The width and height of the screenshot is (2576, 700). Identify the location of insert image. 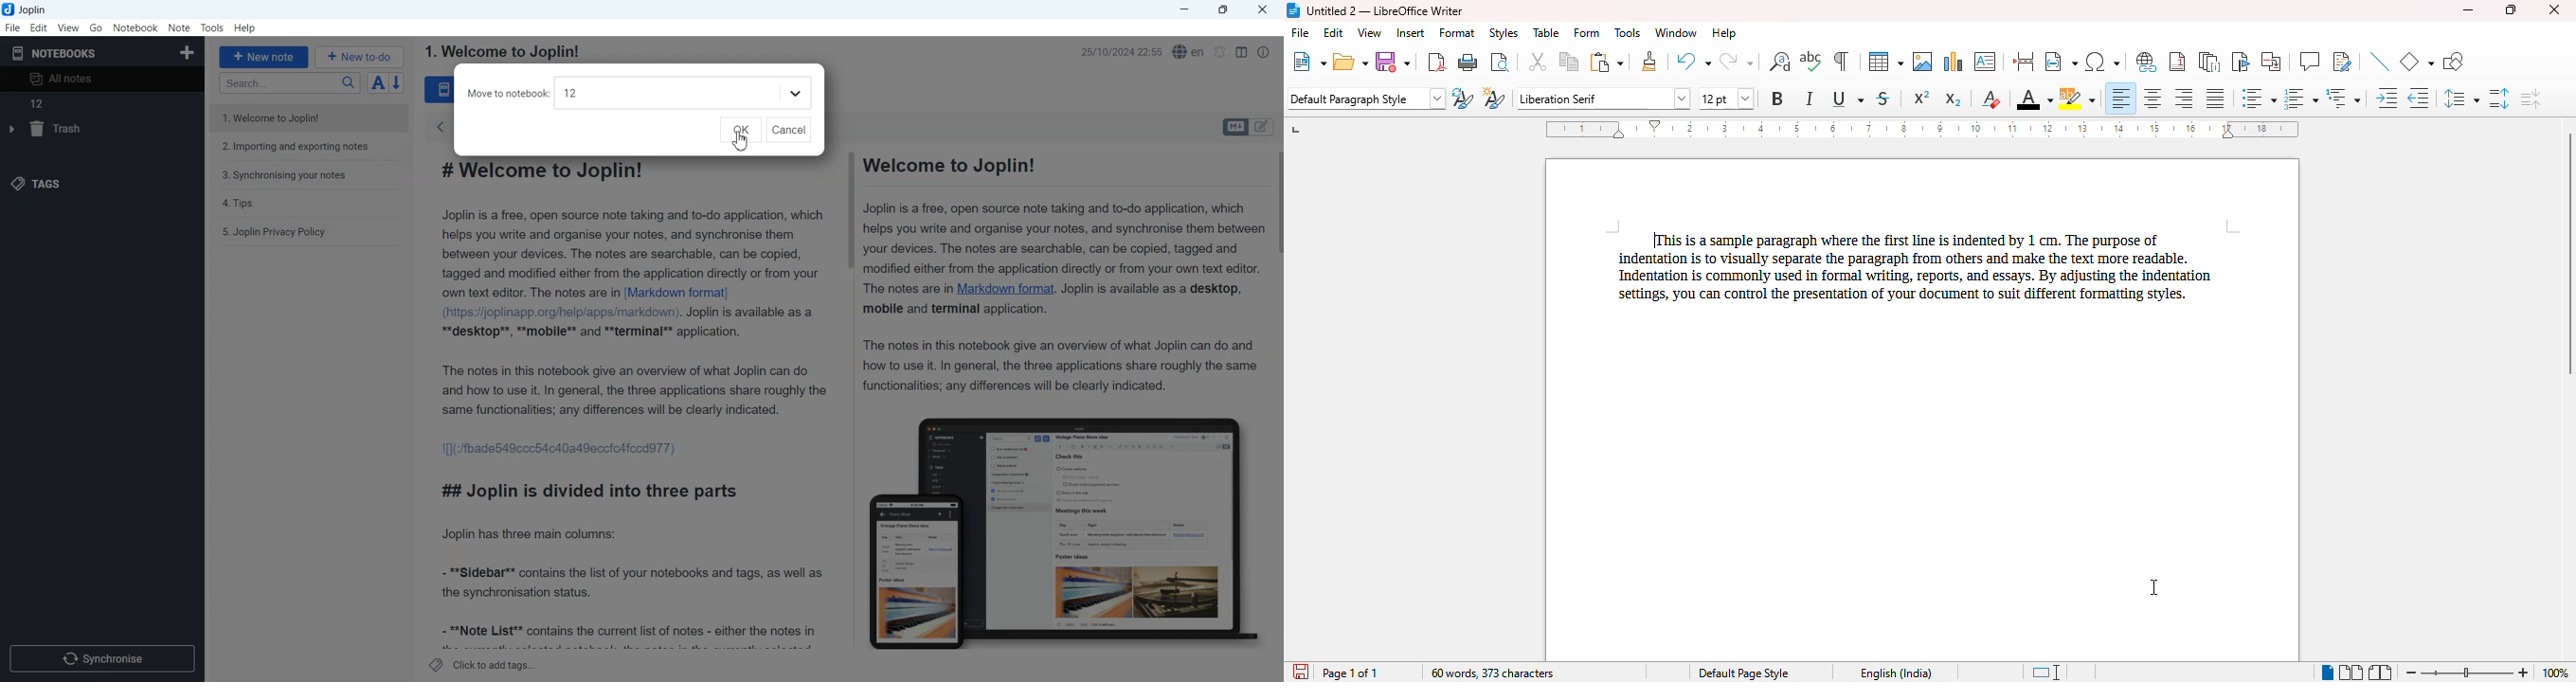
(1922, 62).